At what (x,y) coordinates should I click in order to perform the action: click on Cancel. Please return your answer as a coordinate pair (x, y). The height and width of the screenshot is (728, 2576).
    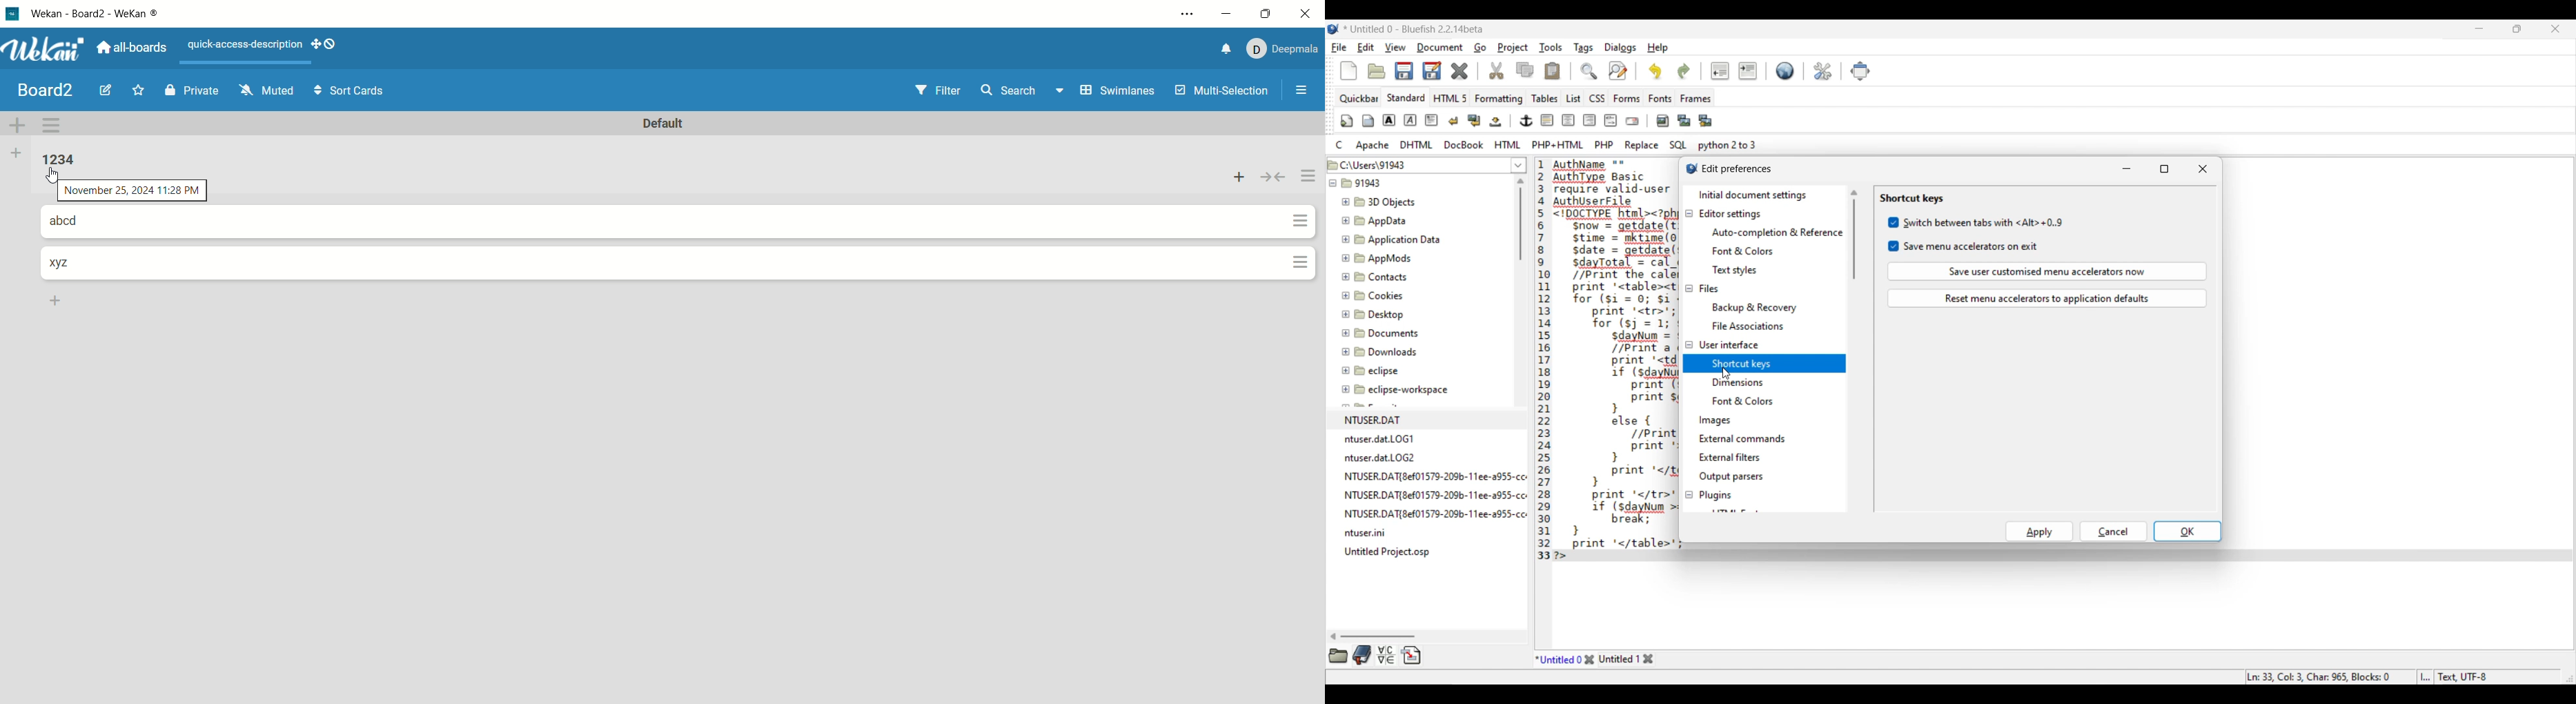
    Looking at the image, I should click on (2114, 531).